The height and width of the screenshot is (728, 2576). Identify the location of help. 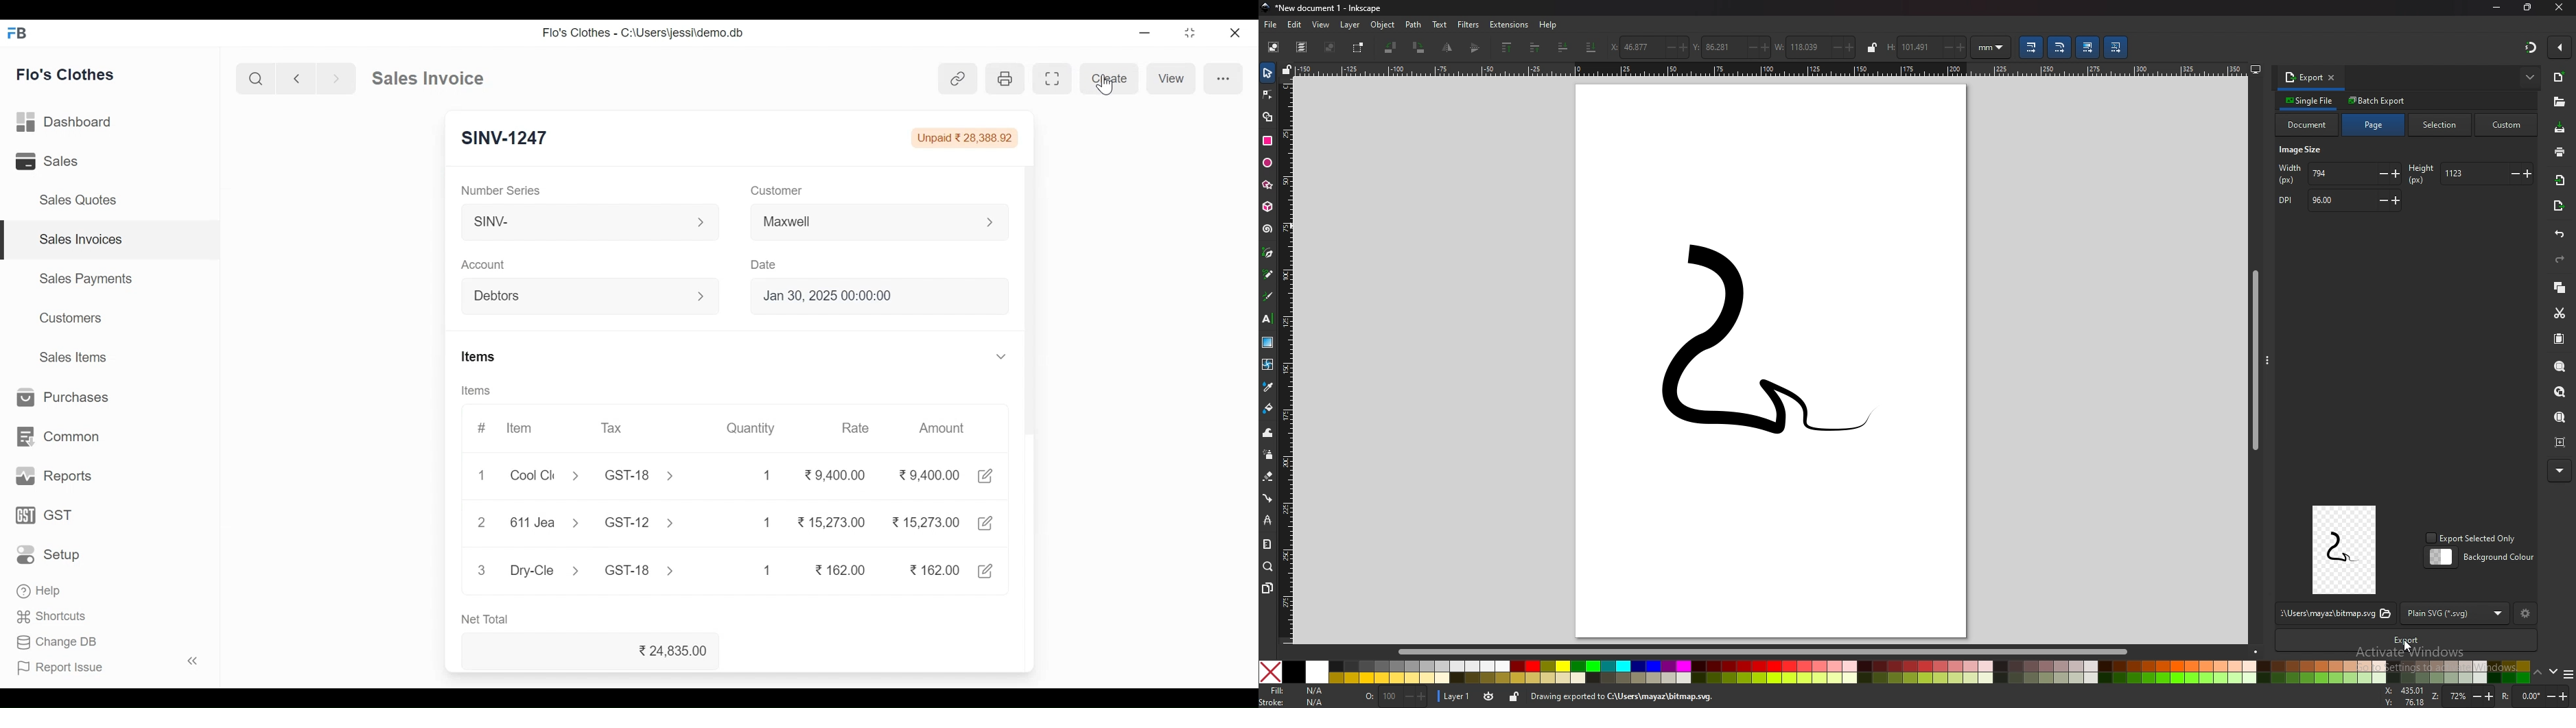
(1549, 25).